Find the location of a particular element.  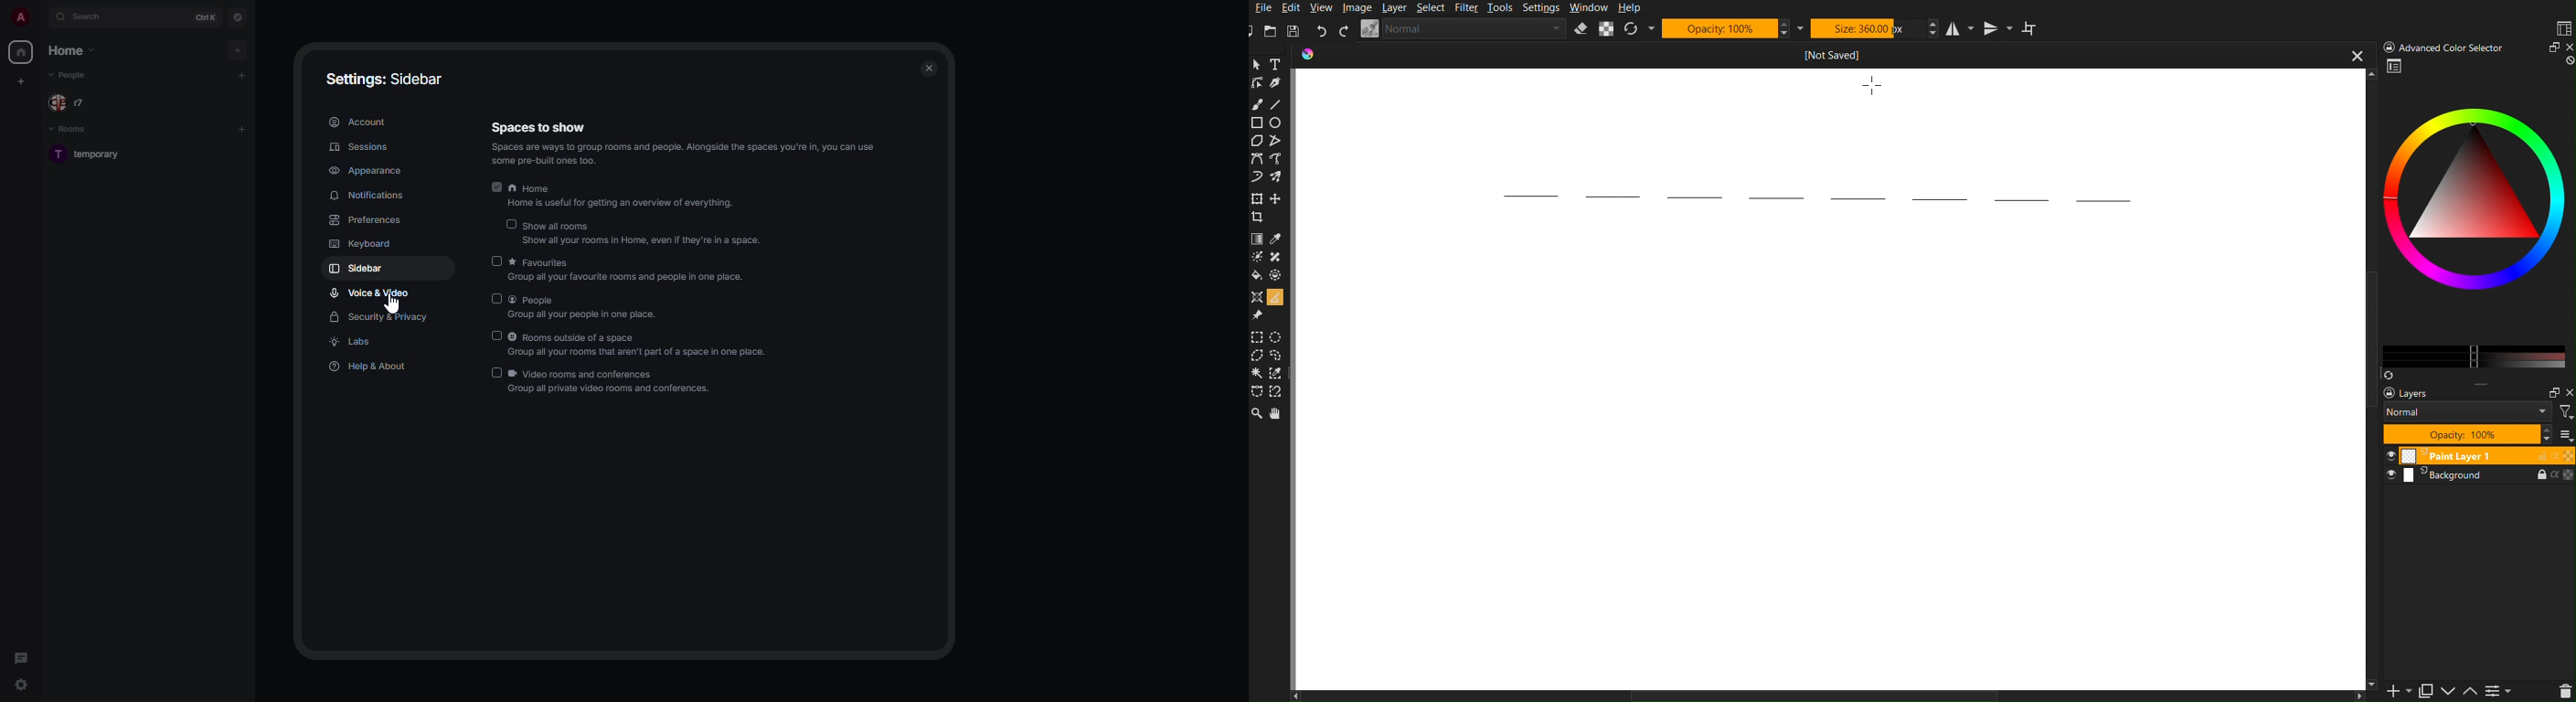

sidebar is located at coordinates (357, 268).